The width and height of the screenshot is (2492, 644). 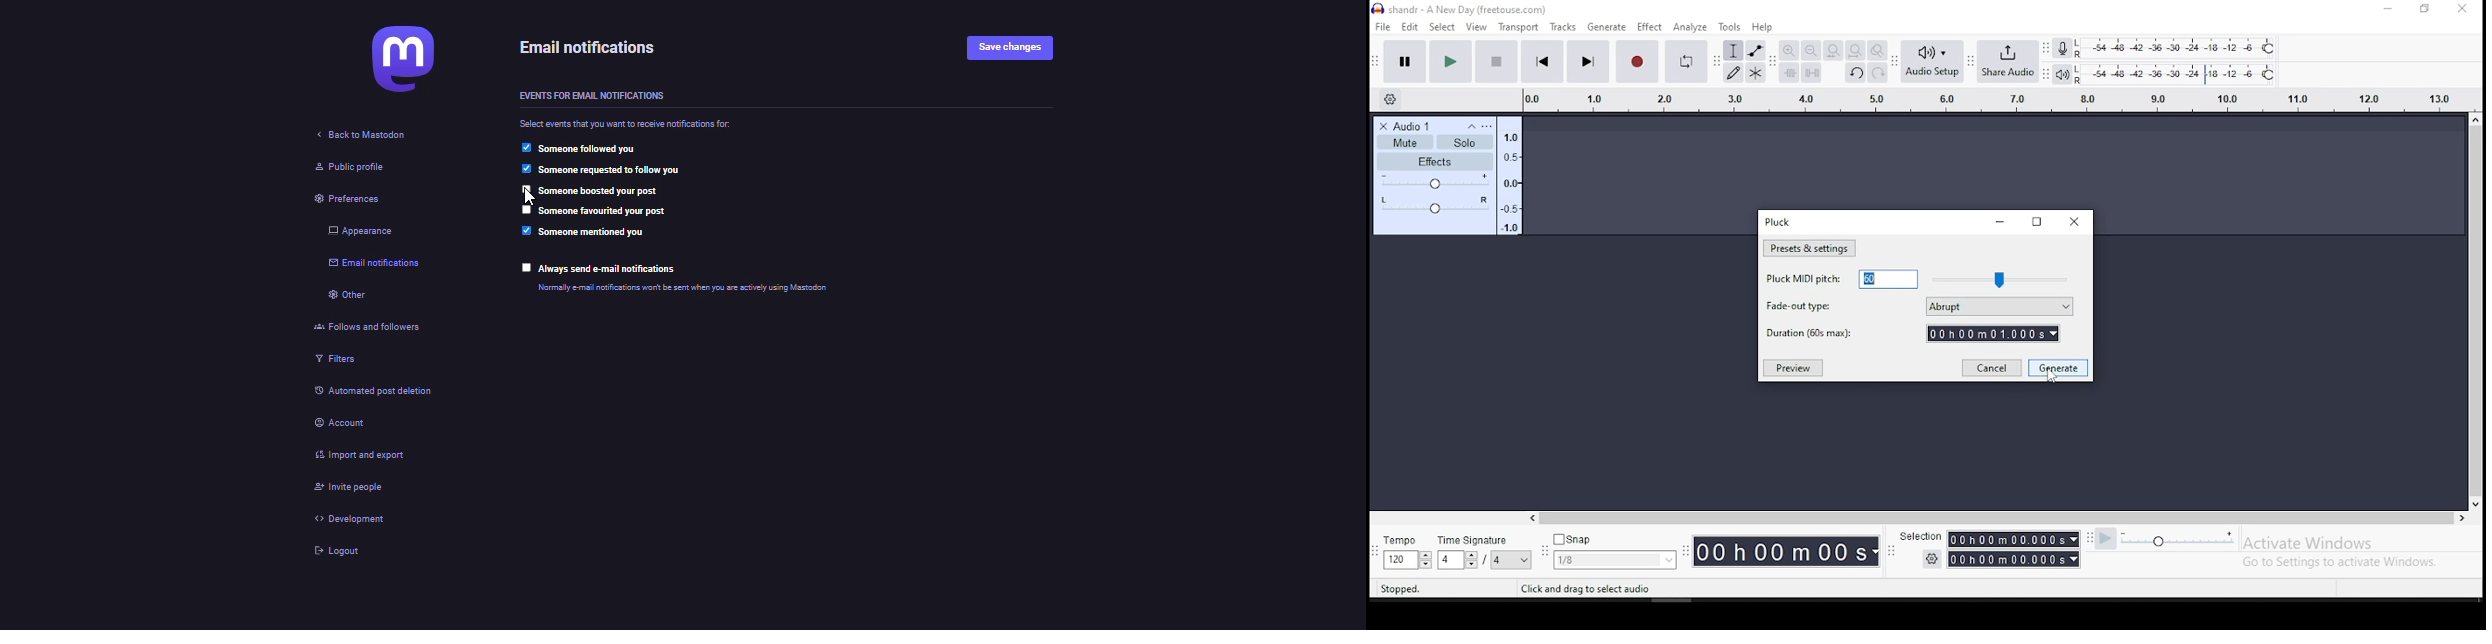 What do you see at coordinates (1402, 590) in the screenshot?
I see `stopped` at bounding box center [1402, 590].